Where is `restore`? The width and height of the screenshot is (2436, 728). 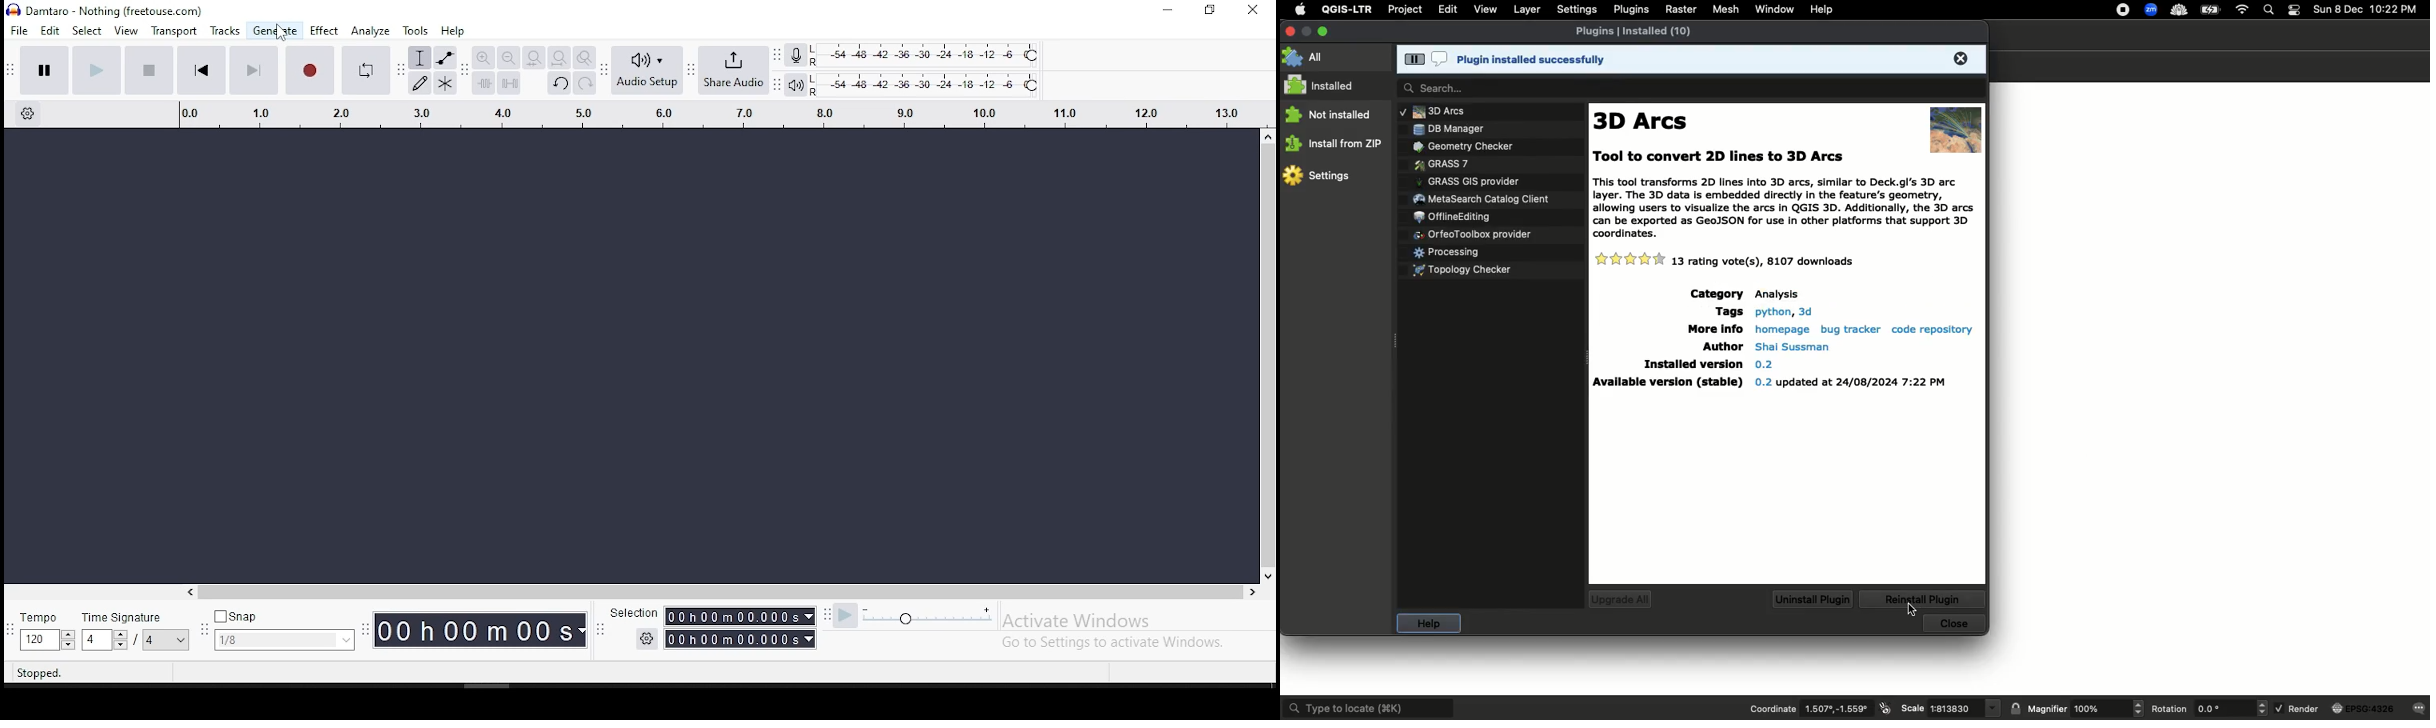 restore is located at coordinates (1212, 10).